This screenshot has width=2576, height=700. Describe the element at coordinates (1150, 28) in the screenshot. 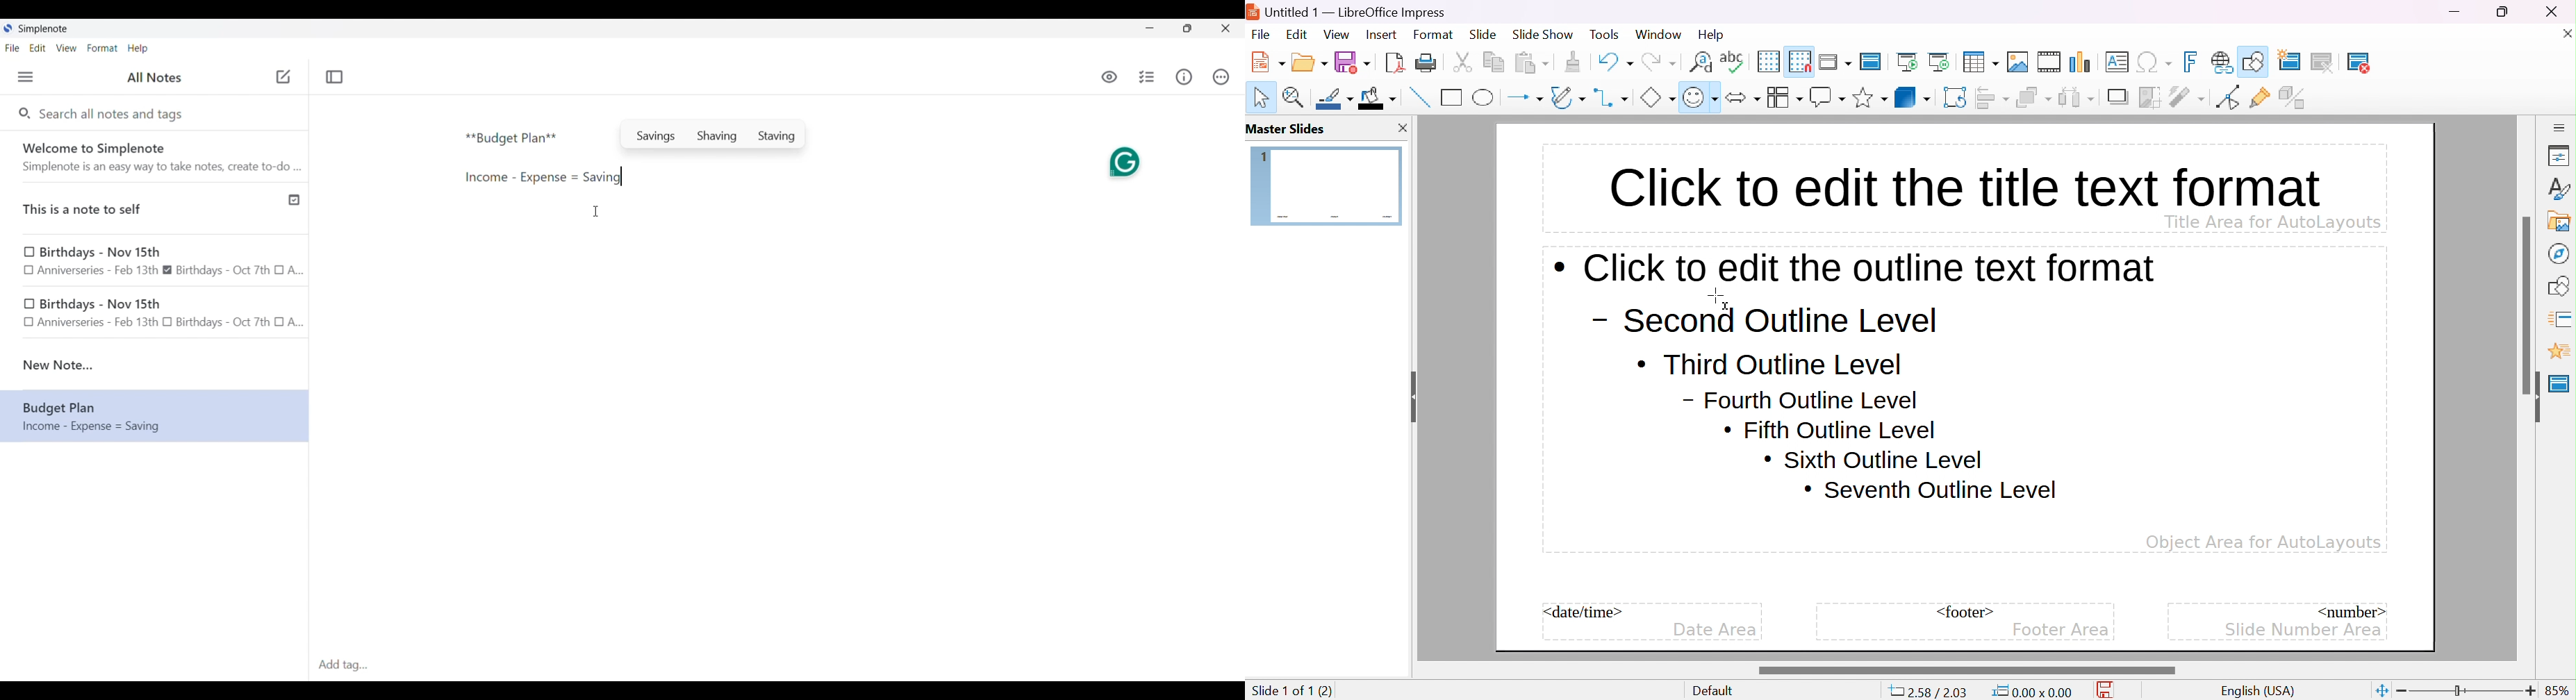

I see `Minimize` at that location.